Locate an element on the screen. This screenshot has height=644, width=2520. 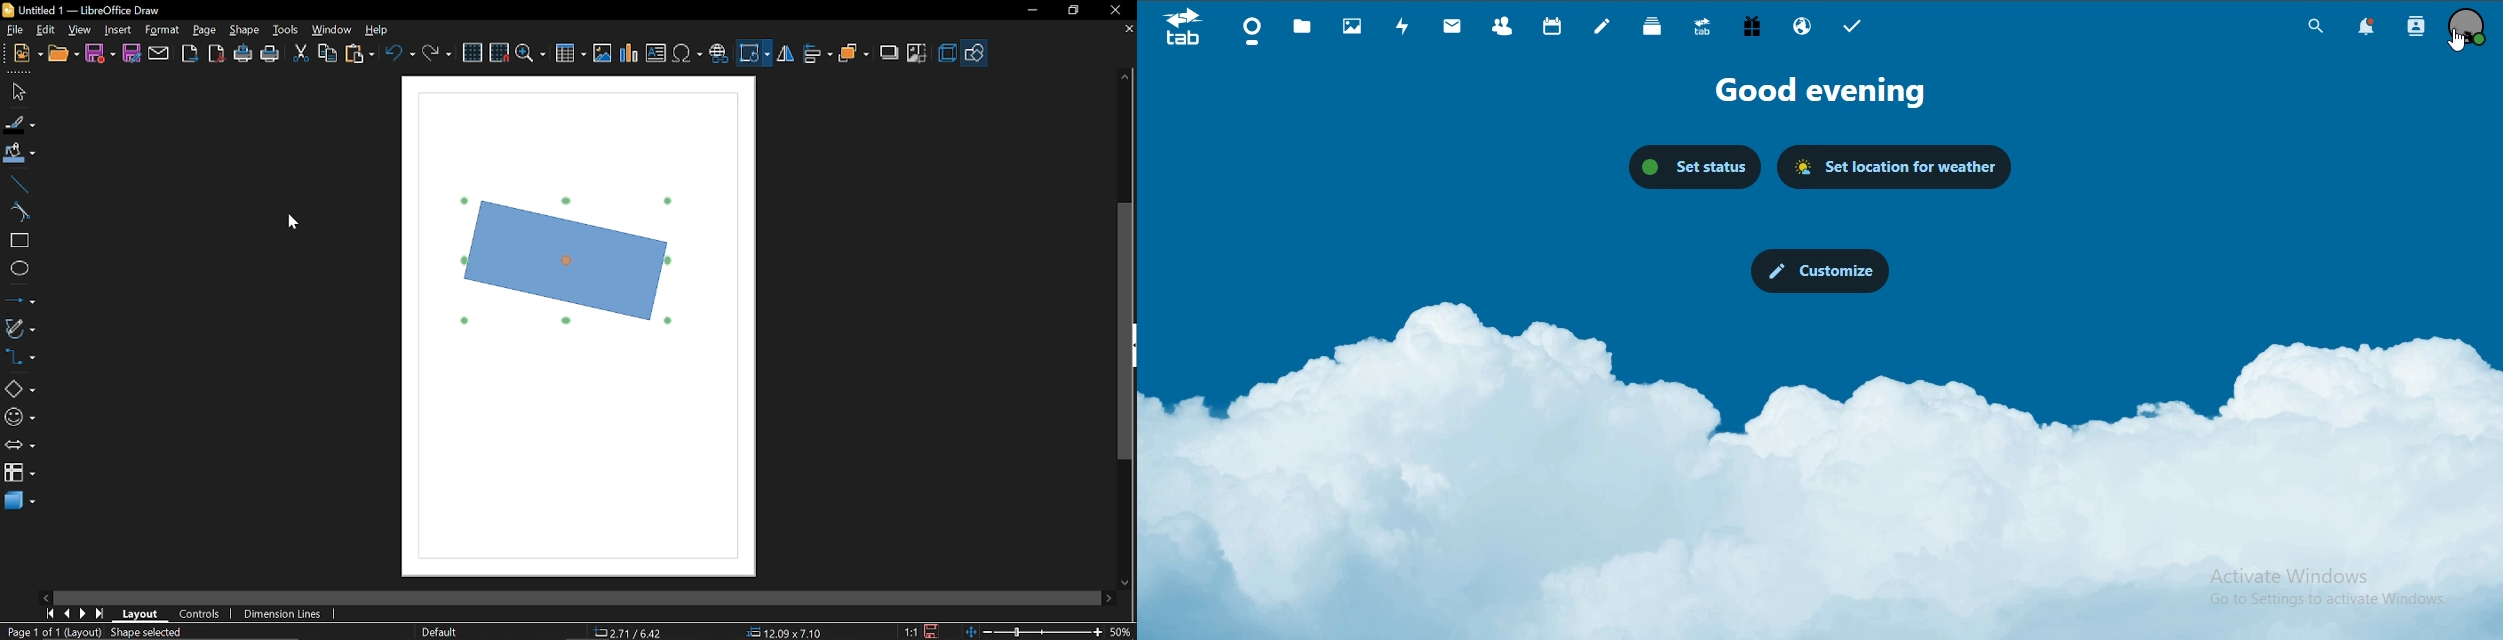
manage profile is located at coordinates (2469, 28).